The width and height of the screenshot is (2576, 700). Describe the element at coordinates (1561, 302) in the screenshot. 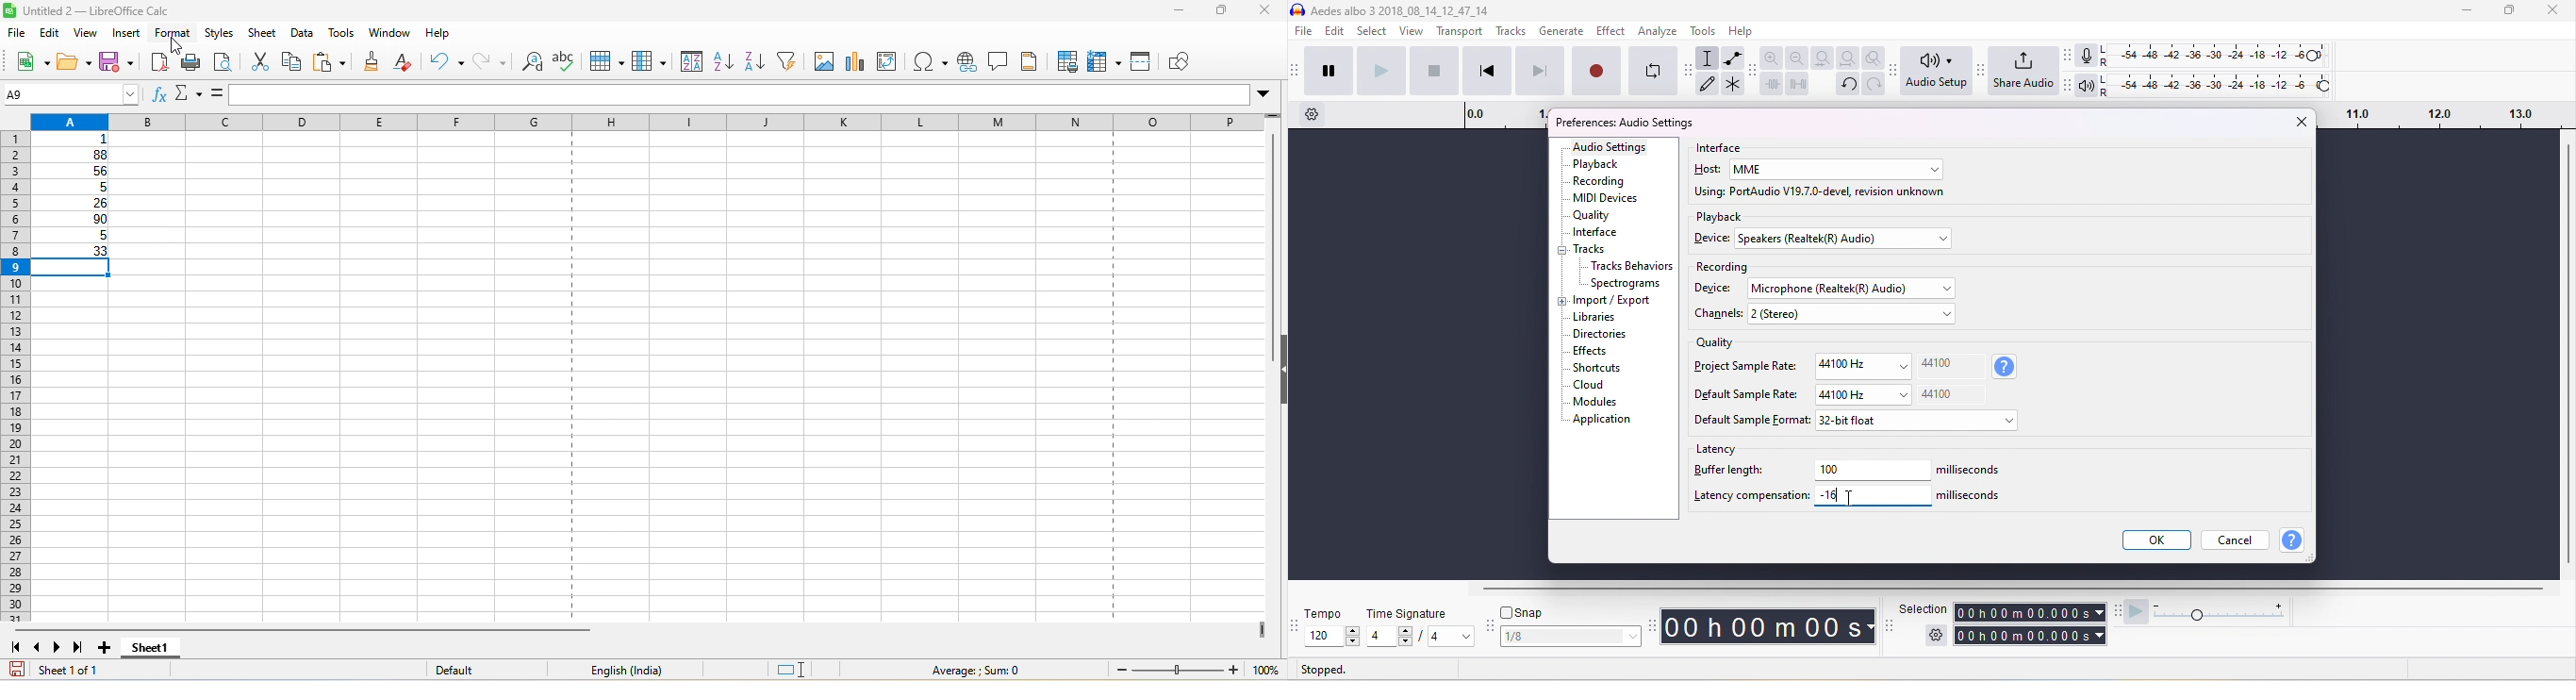

I see `expand` at that location.